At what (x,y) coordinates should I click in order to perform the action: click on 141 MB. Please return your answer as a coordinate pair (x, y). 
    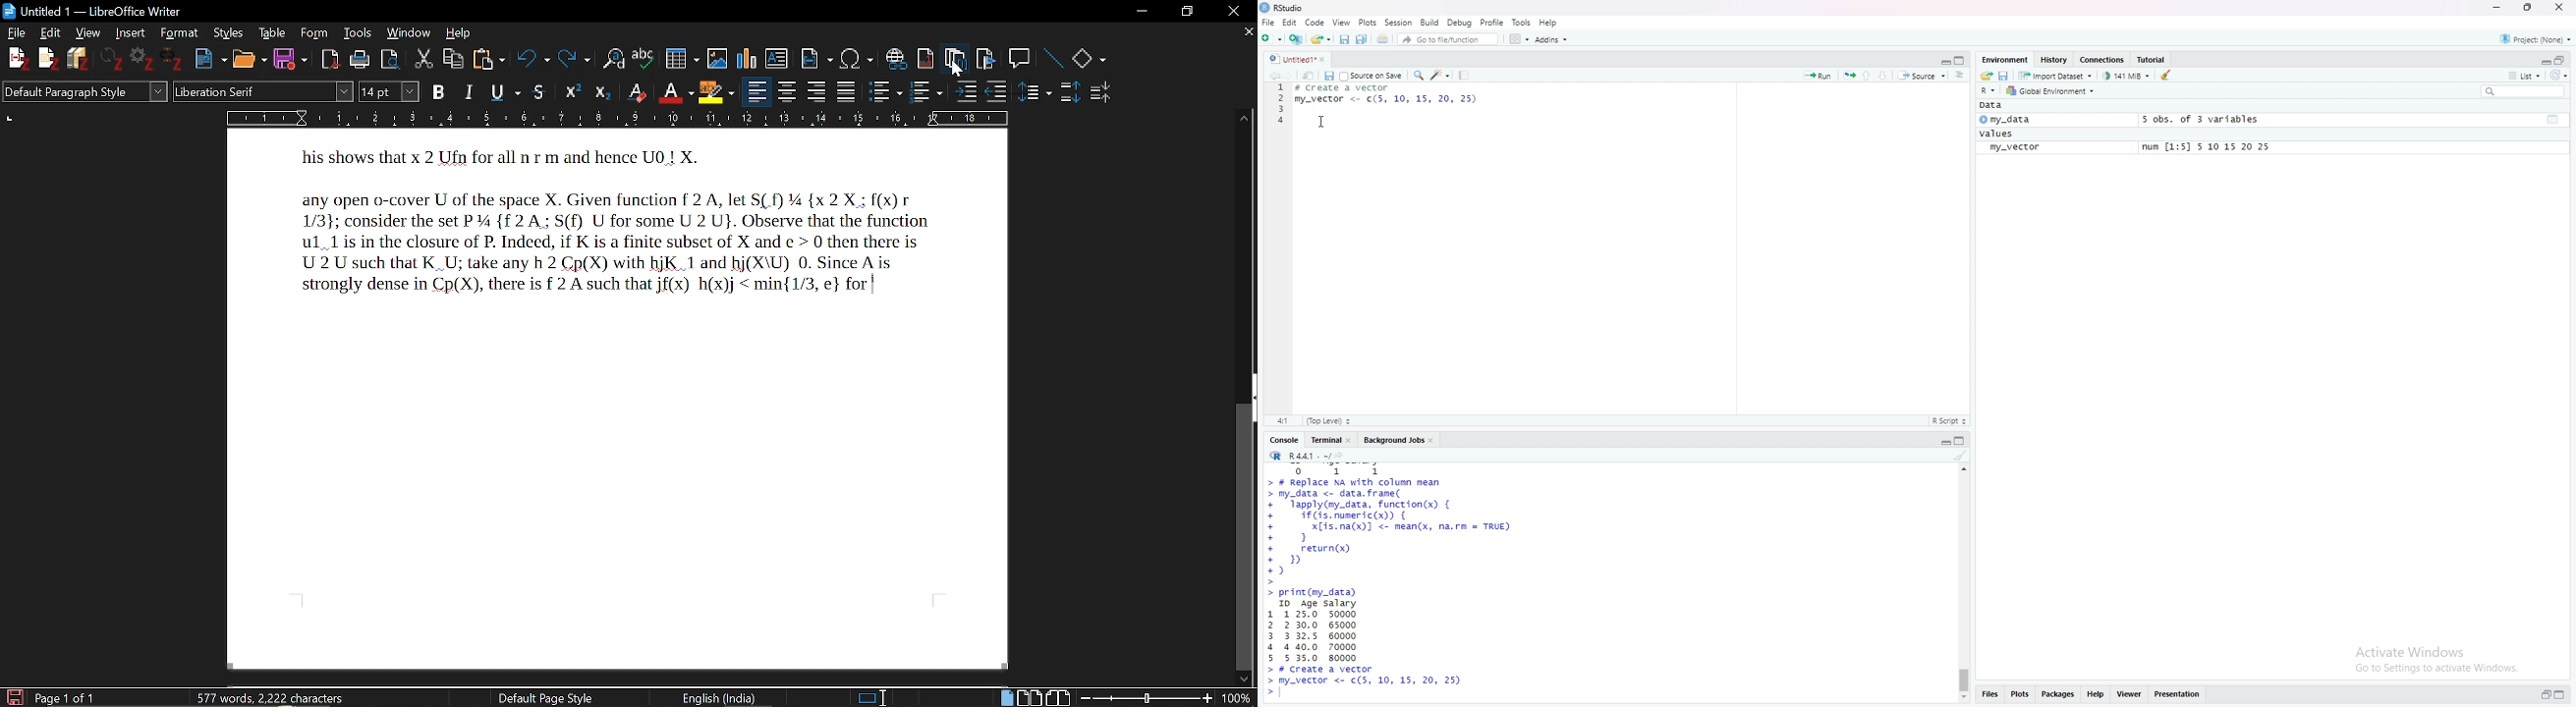
    Looking at the image, I should click on (2128, 76).